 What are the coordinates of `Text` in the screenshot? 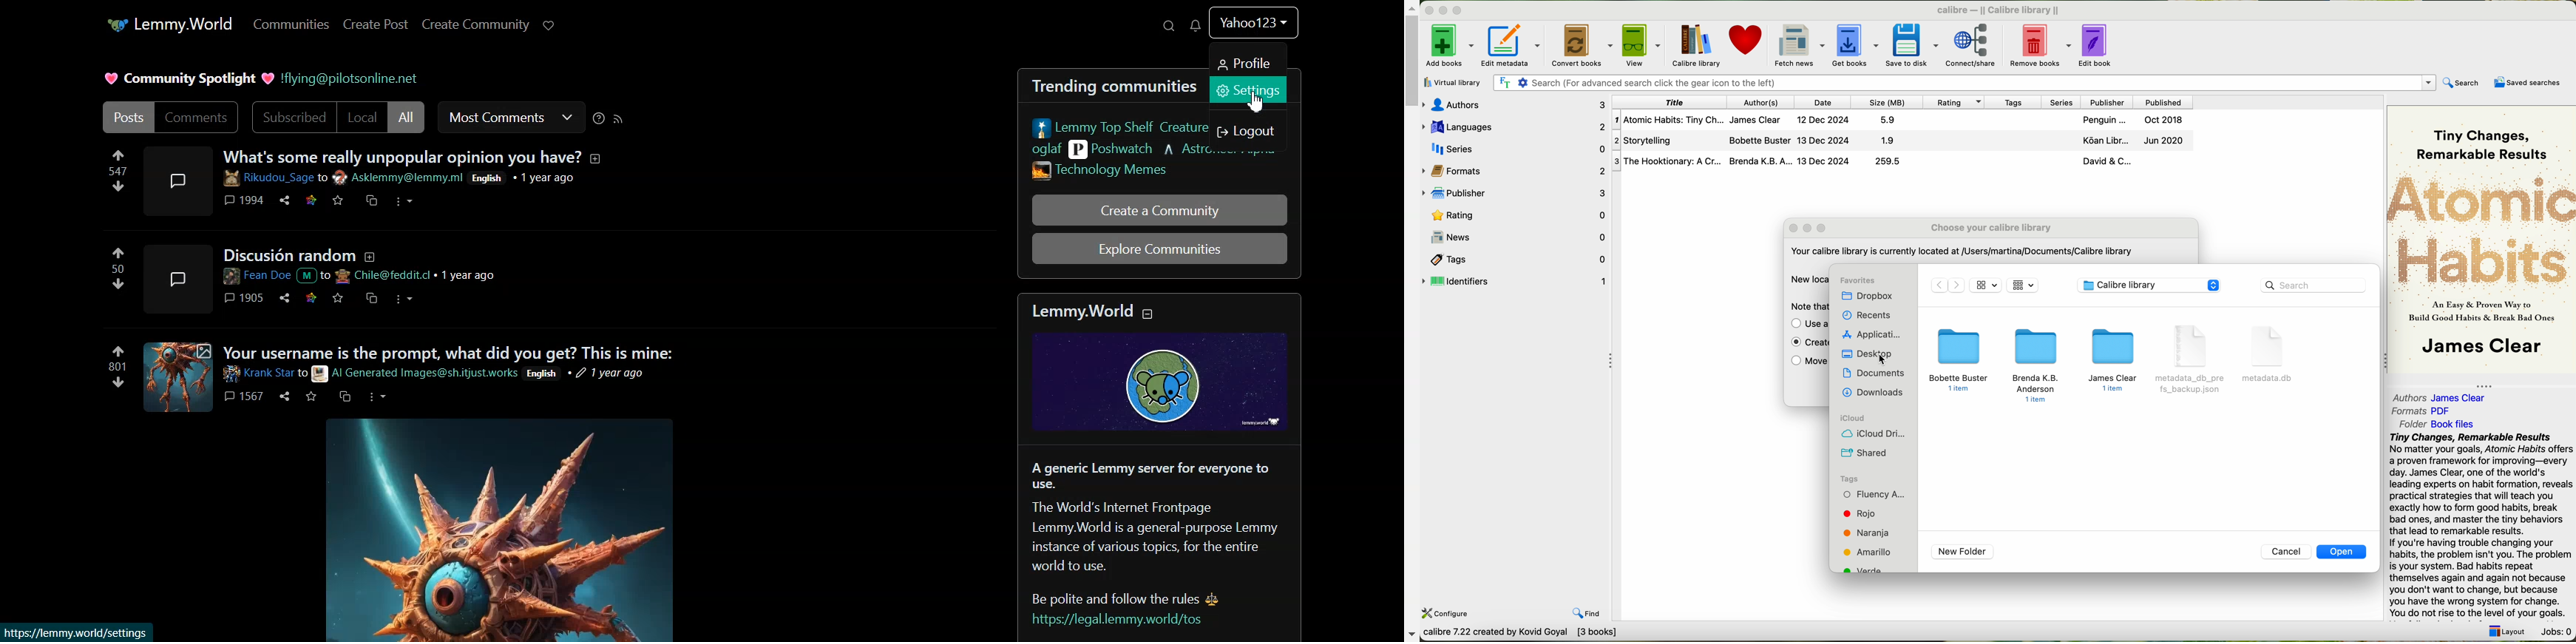 It's located at (186, 77).